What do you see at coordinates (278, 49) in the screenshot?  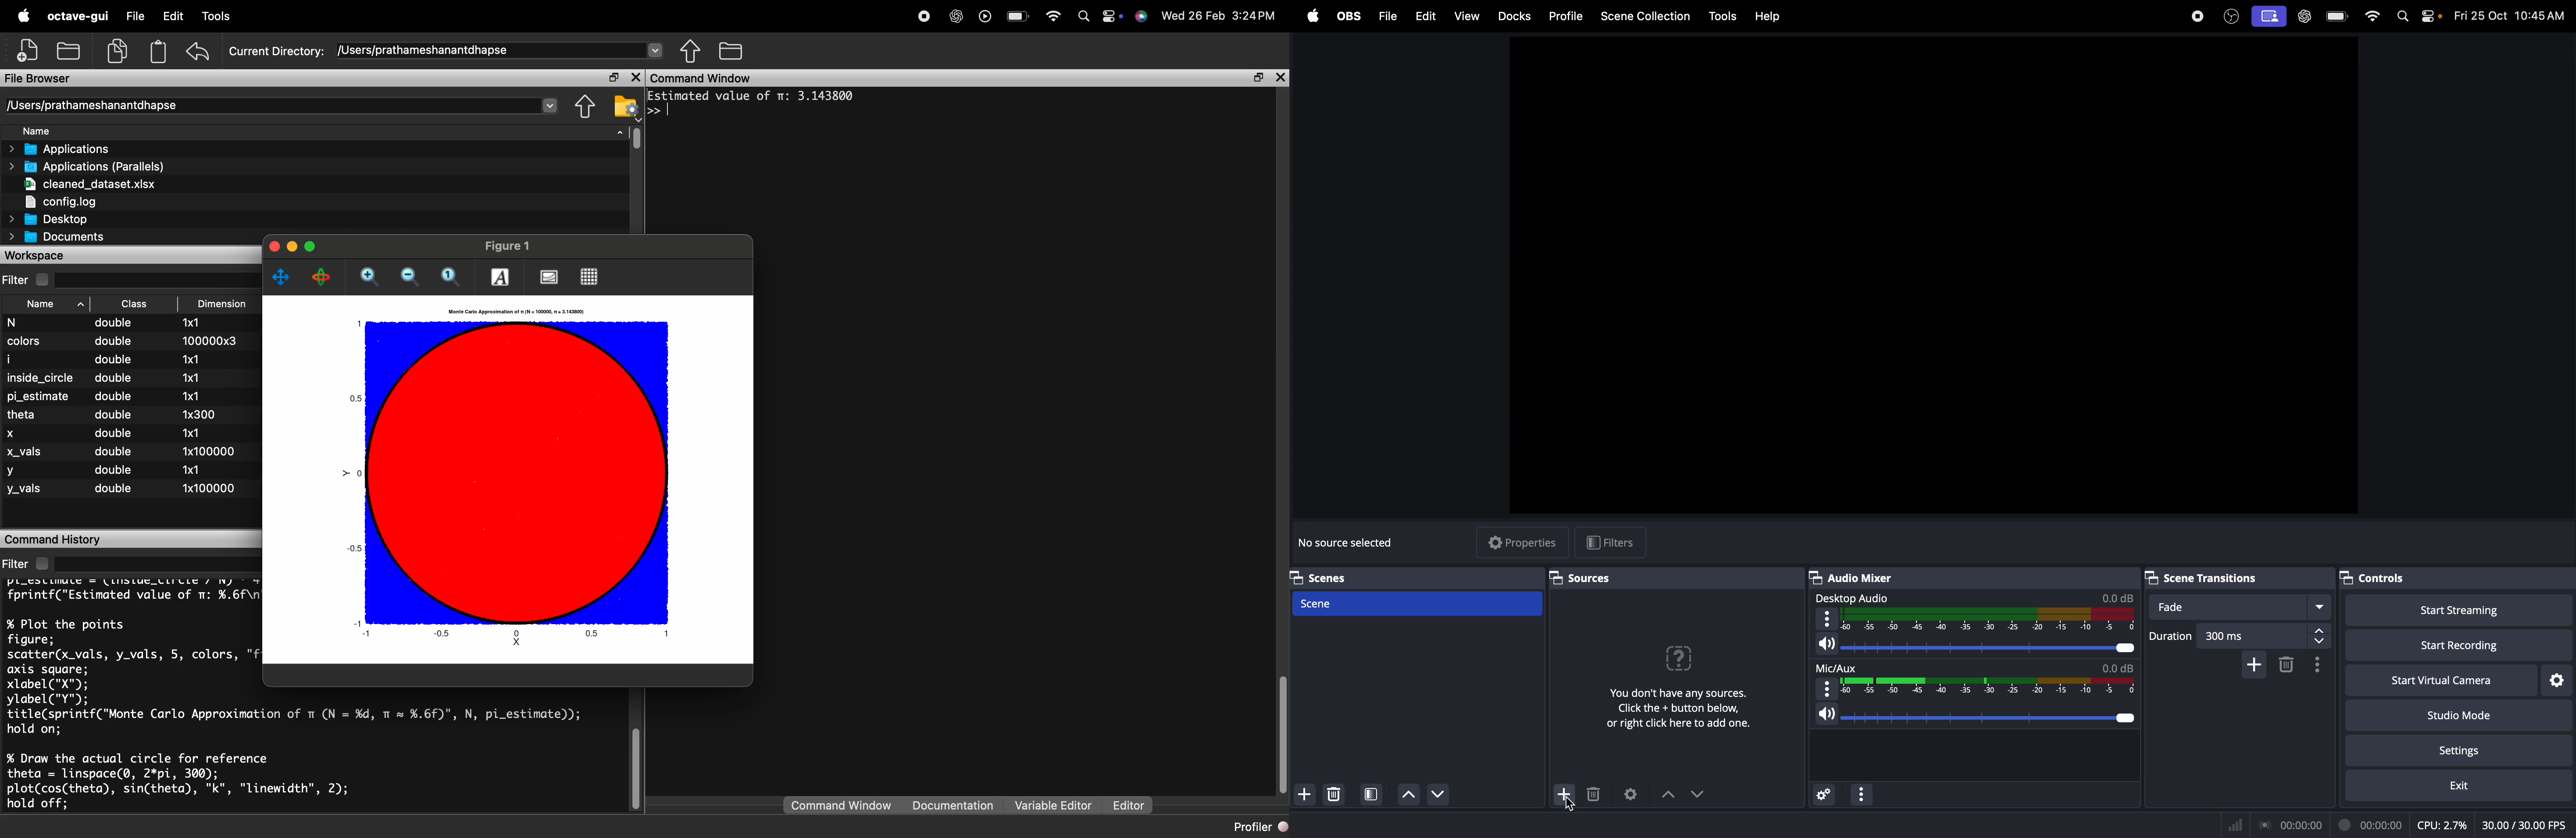 I see `Current Directory:` at bounding box center [278, 49].